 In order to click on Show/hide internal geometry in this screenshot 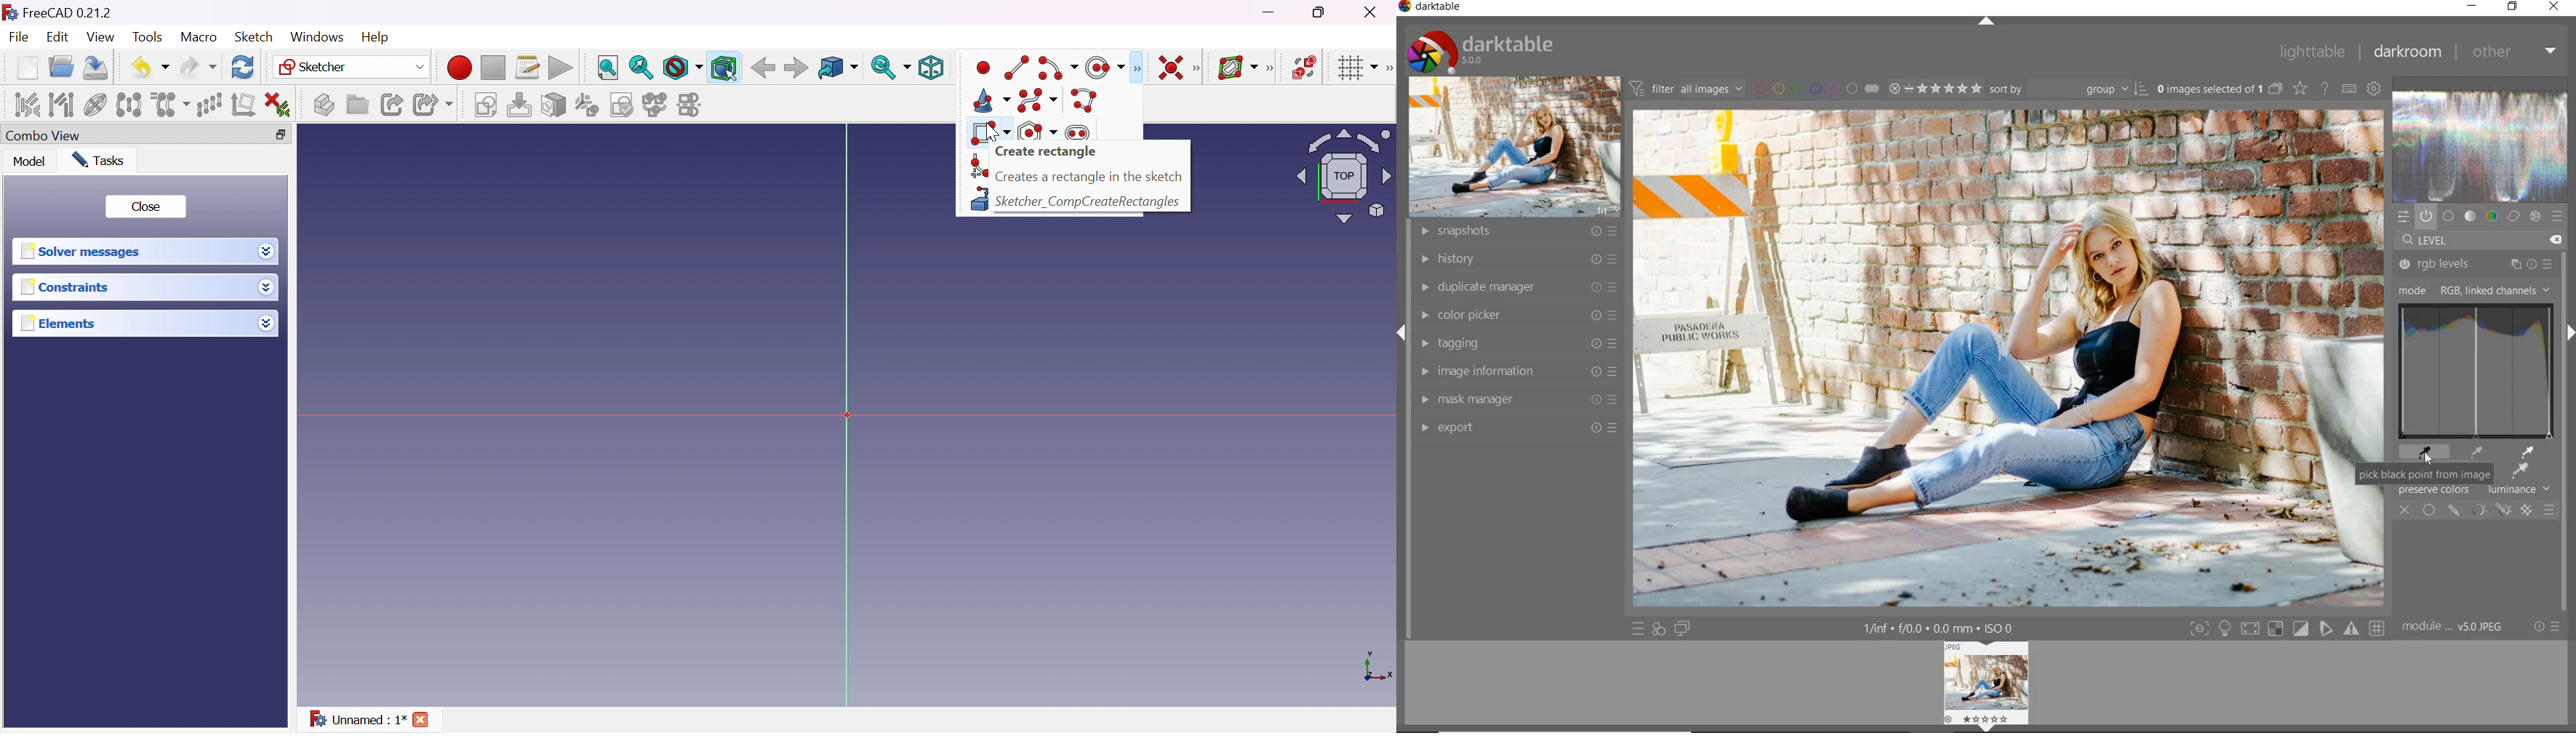, I will do `click(95, 105)`.